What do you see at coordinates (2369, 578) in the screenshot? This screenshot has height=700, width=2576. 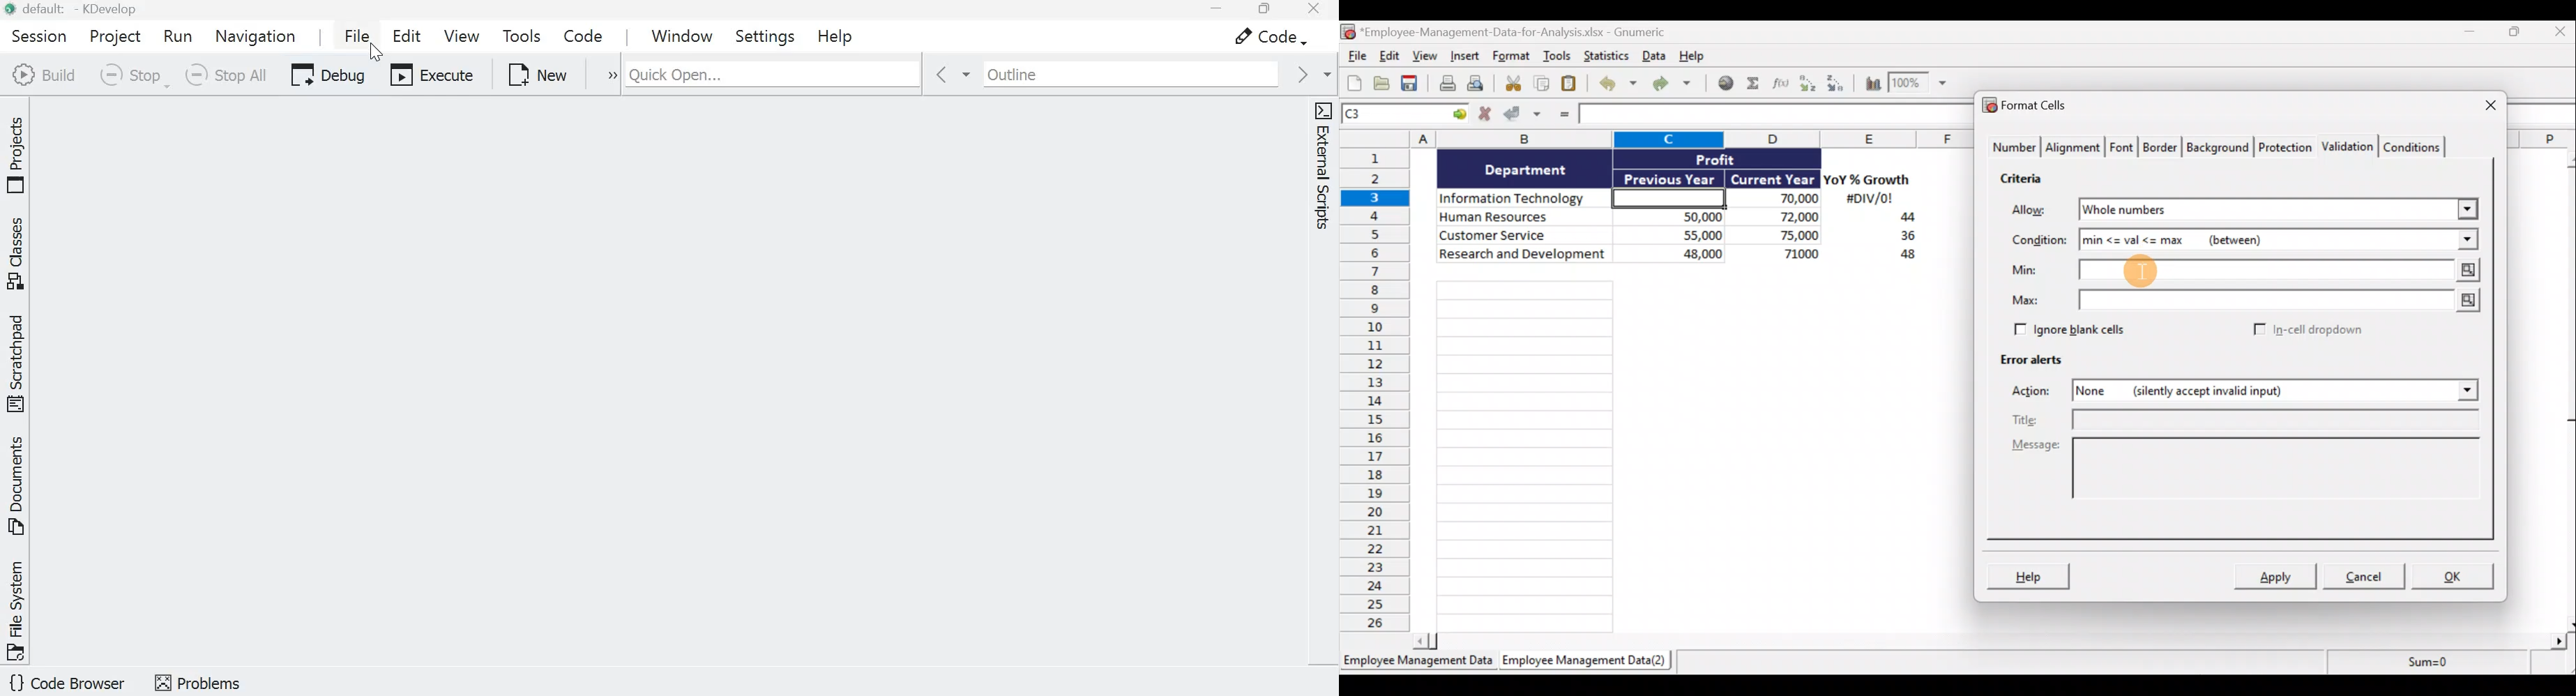 I see `Cancel` at bounding box center [2369, 578].